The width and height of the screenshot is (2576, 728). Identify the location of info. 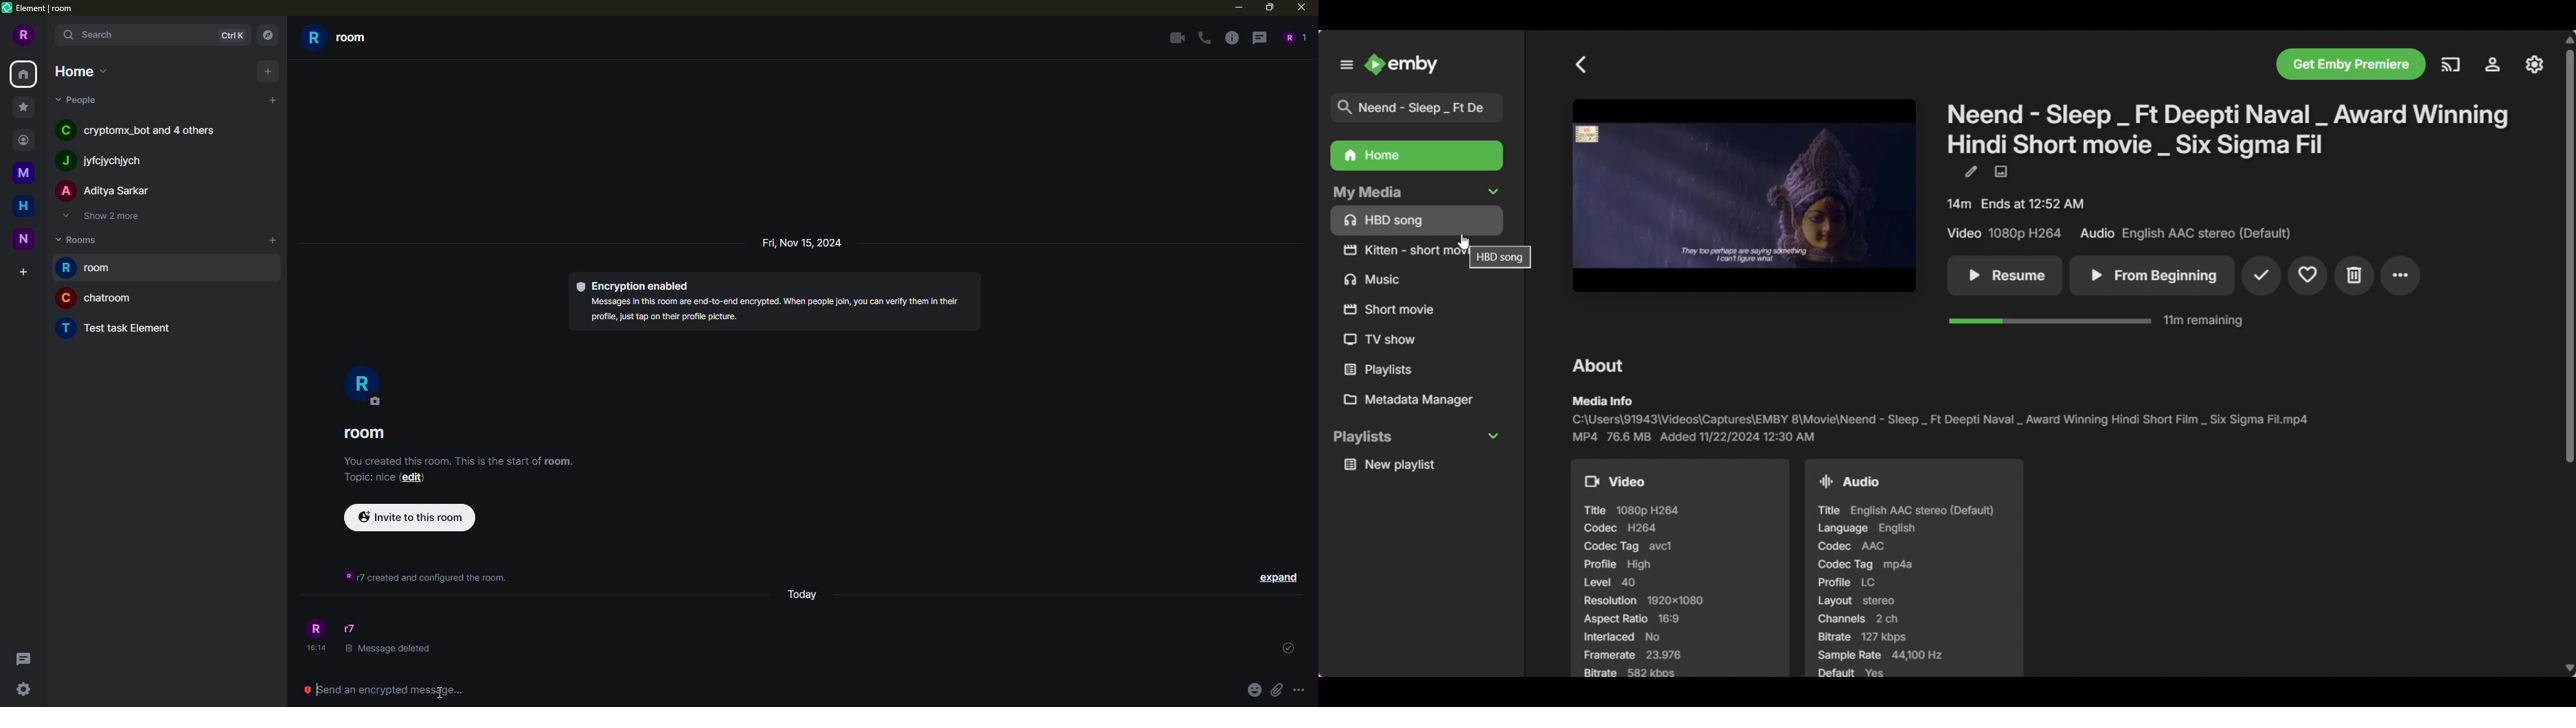
(777, 310).